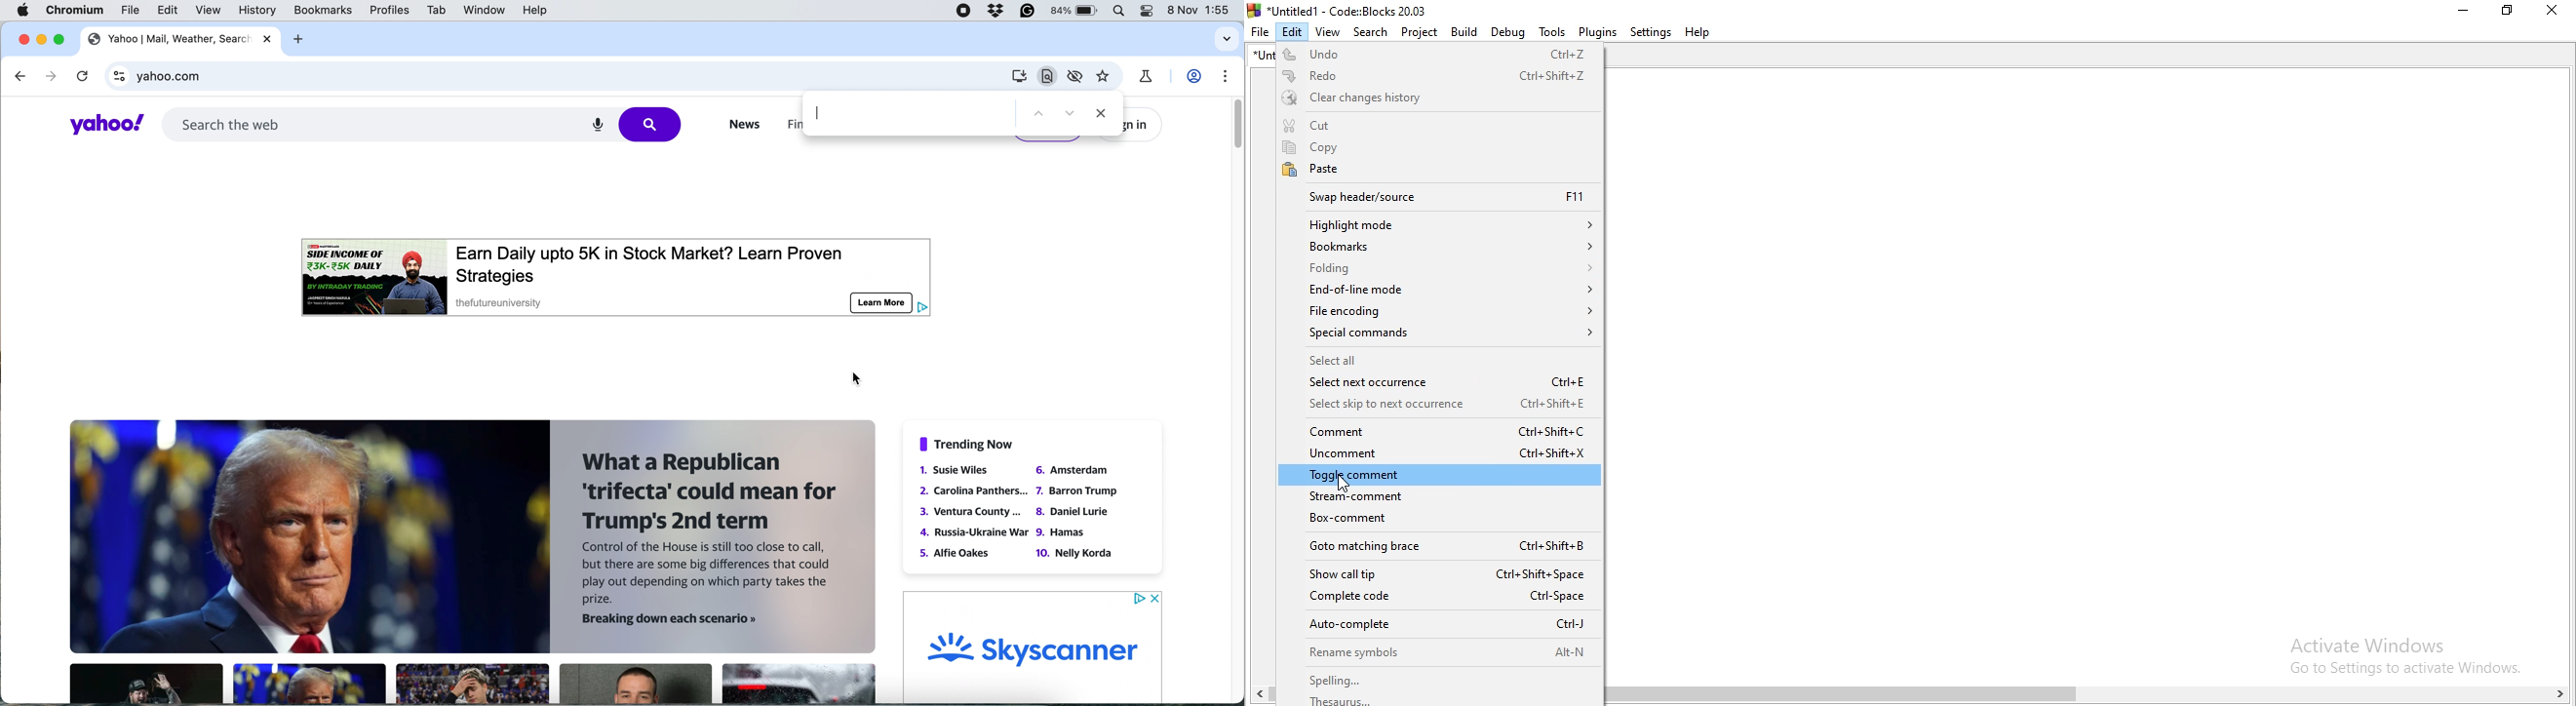 This screenshot has height=728, width=2576. What do you see at coordinates (259, 10) in the screenshot?
I see `history` at bounding box center [259, 10].